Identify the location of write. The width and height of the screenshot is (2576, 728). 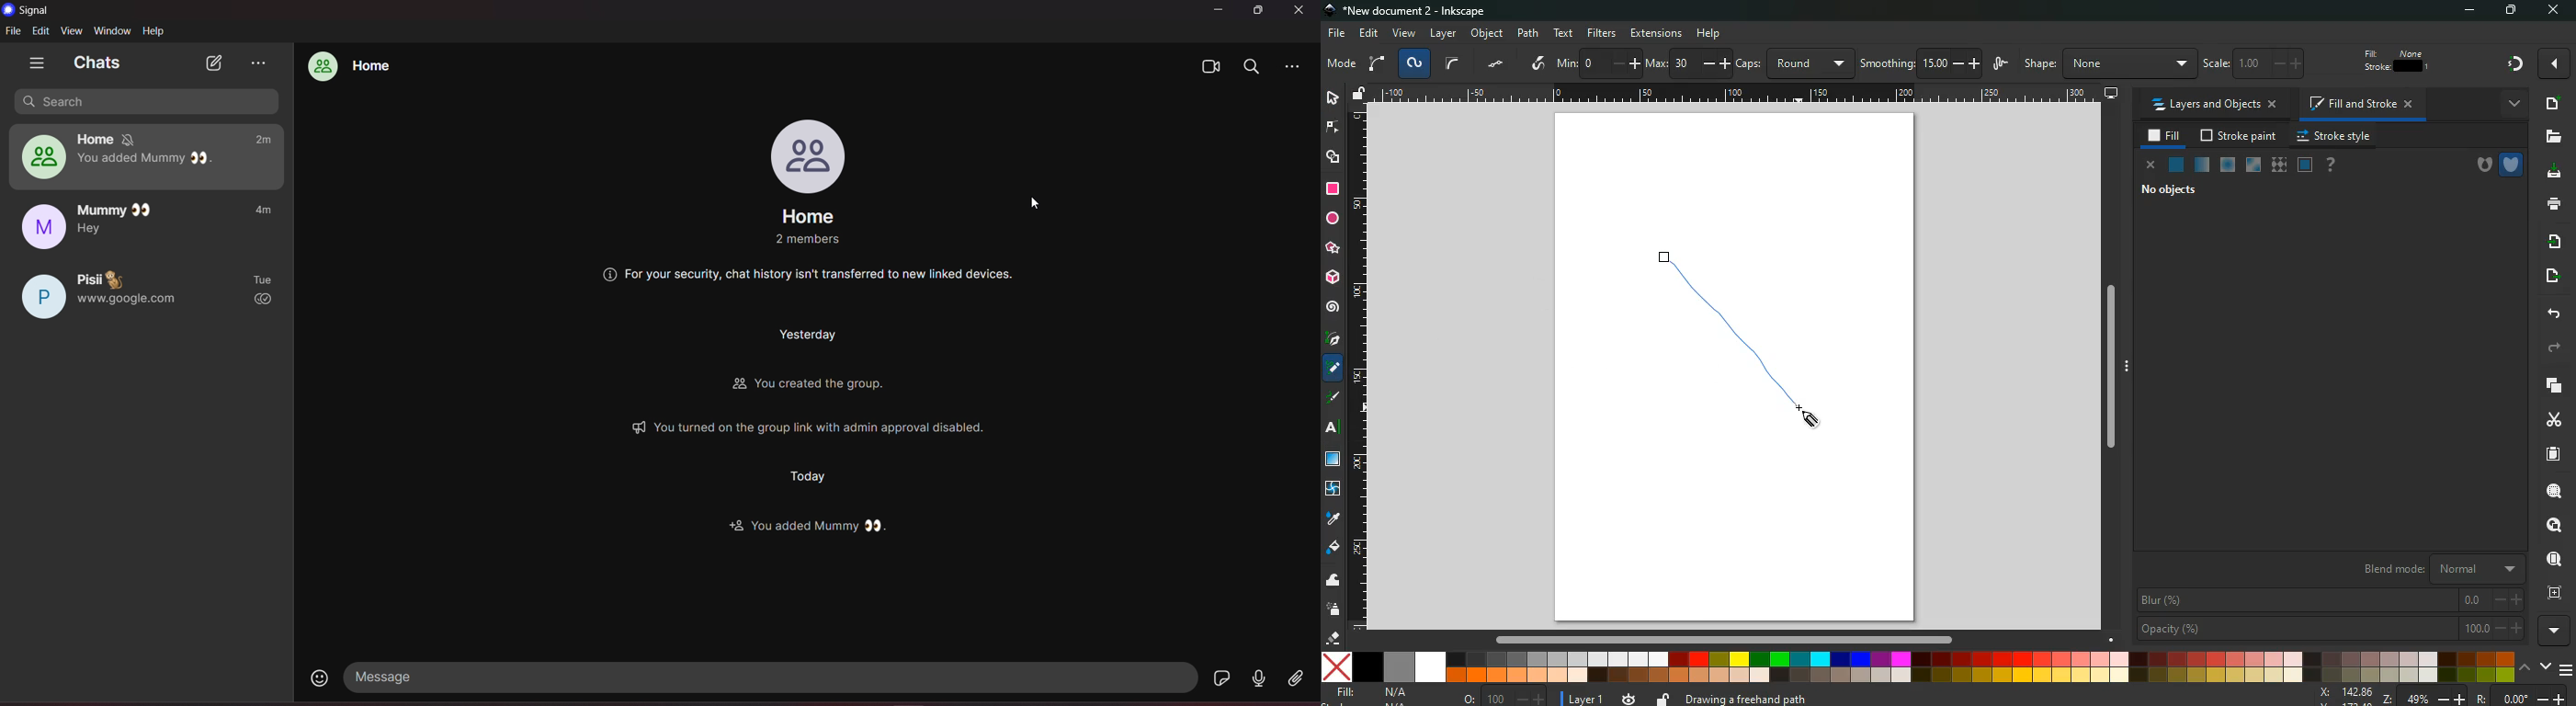
(1539, 64).